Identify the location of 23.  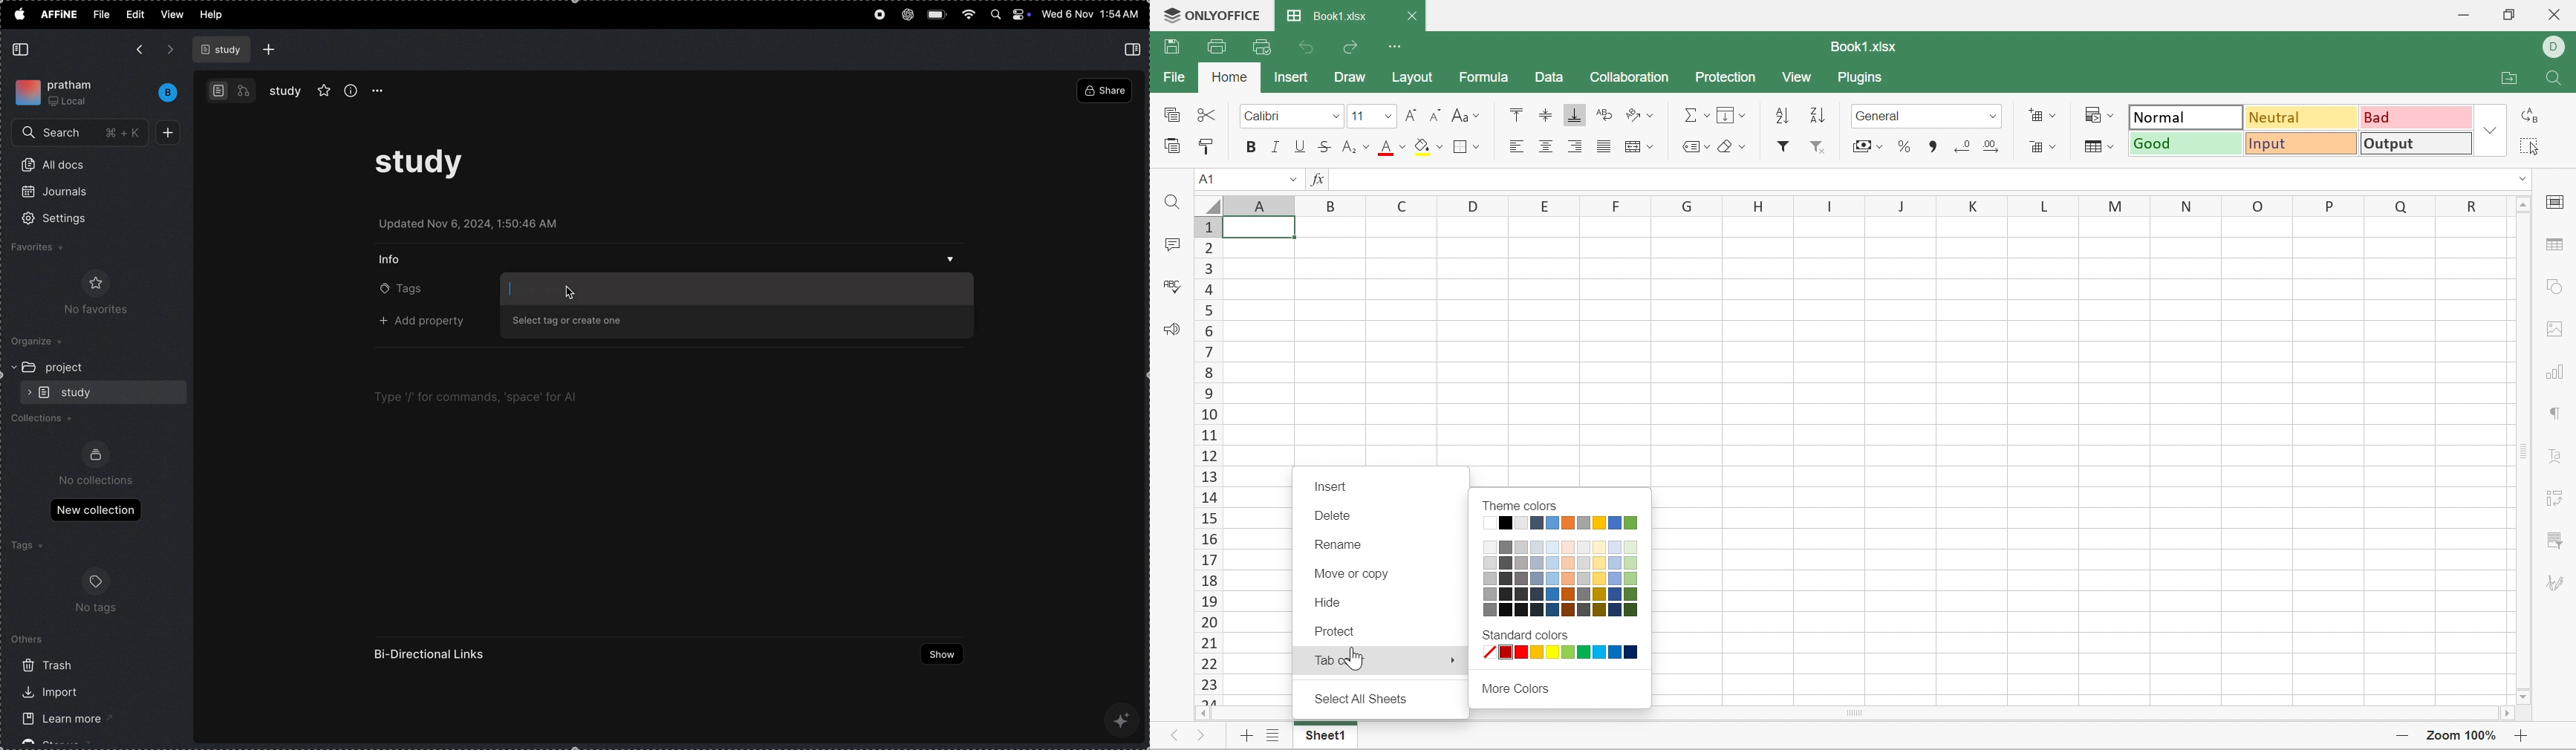
(1214, 687).